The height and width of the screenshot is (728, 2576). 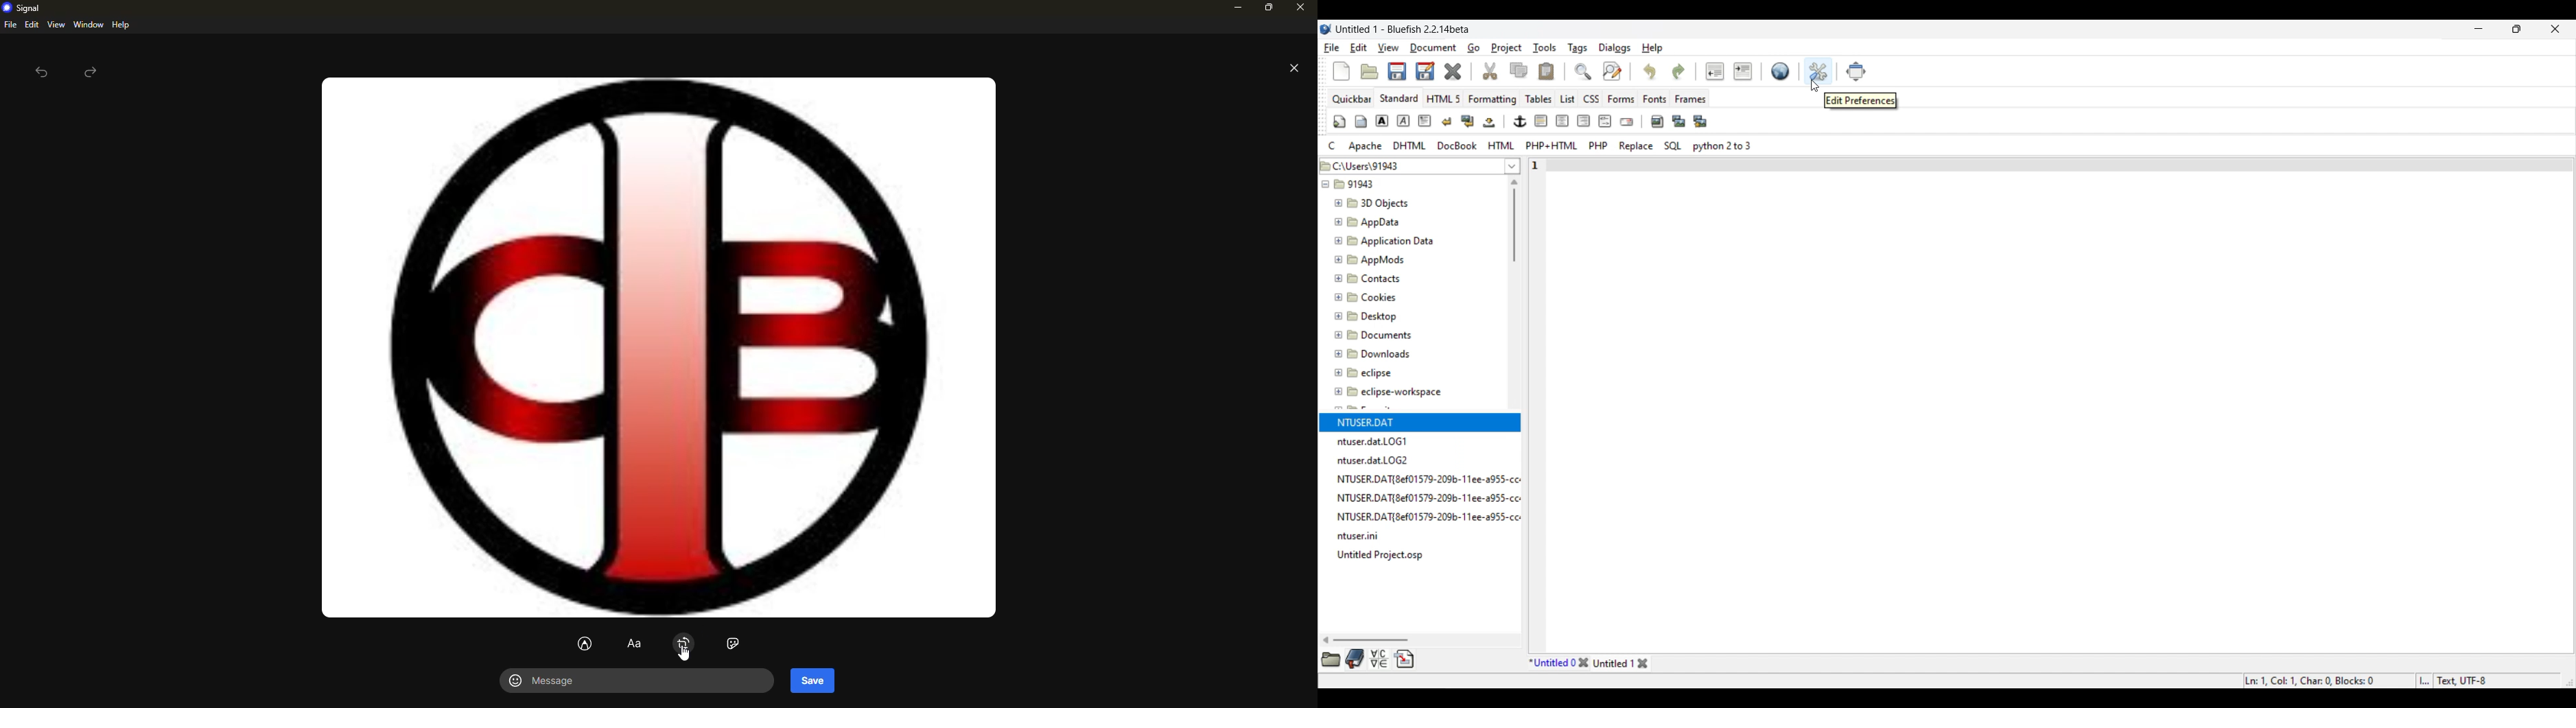 What do you see at coordinates (1366, 640) in the screenshot?
I see `Horizontal slide bar` at bounding box center [1366, 640].